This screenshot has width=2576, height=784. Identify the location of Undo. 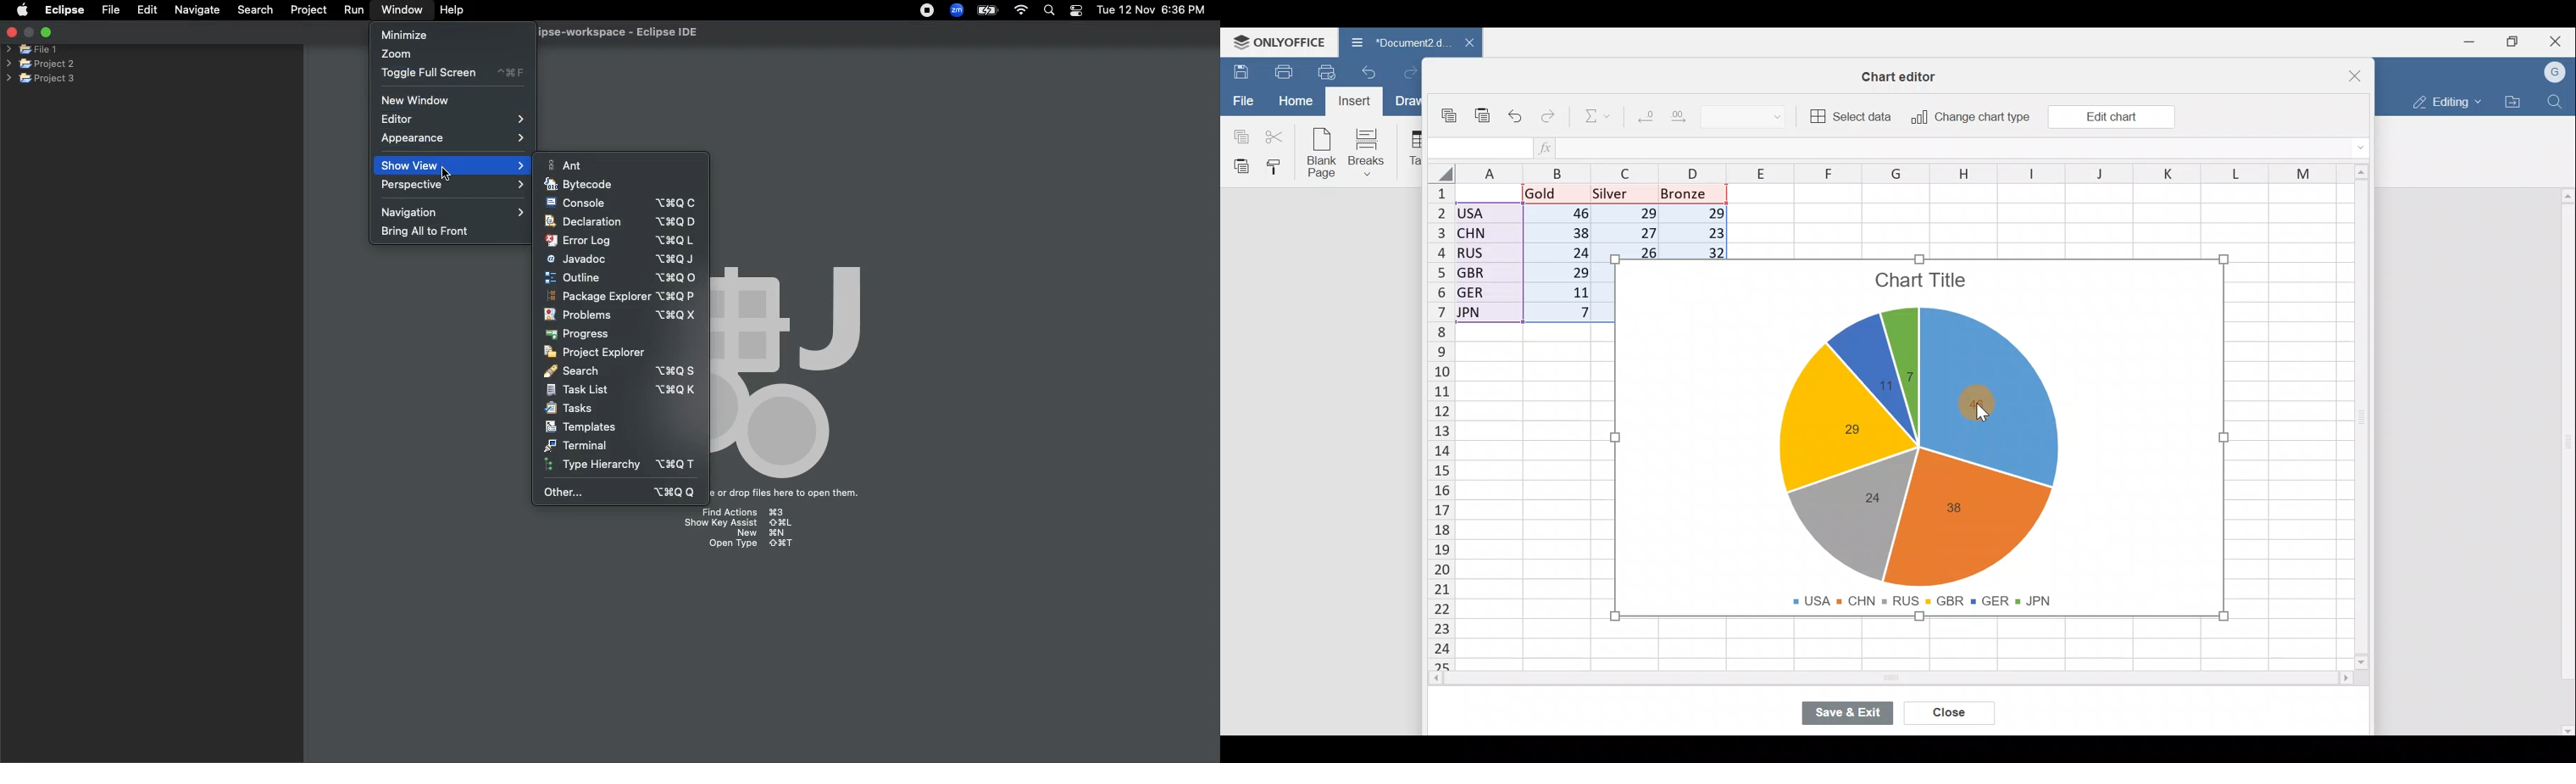
(1518, 117).